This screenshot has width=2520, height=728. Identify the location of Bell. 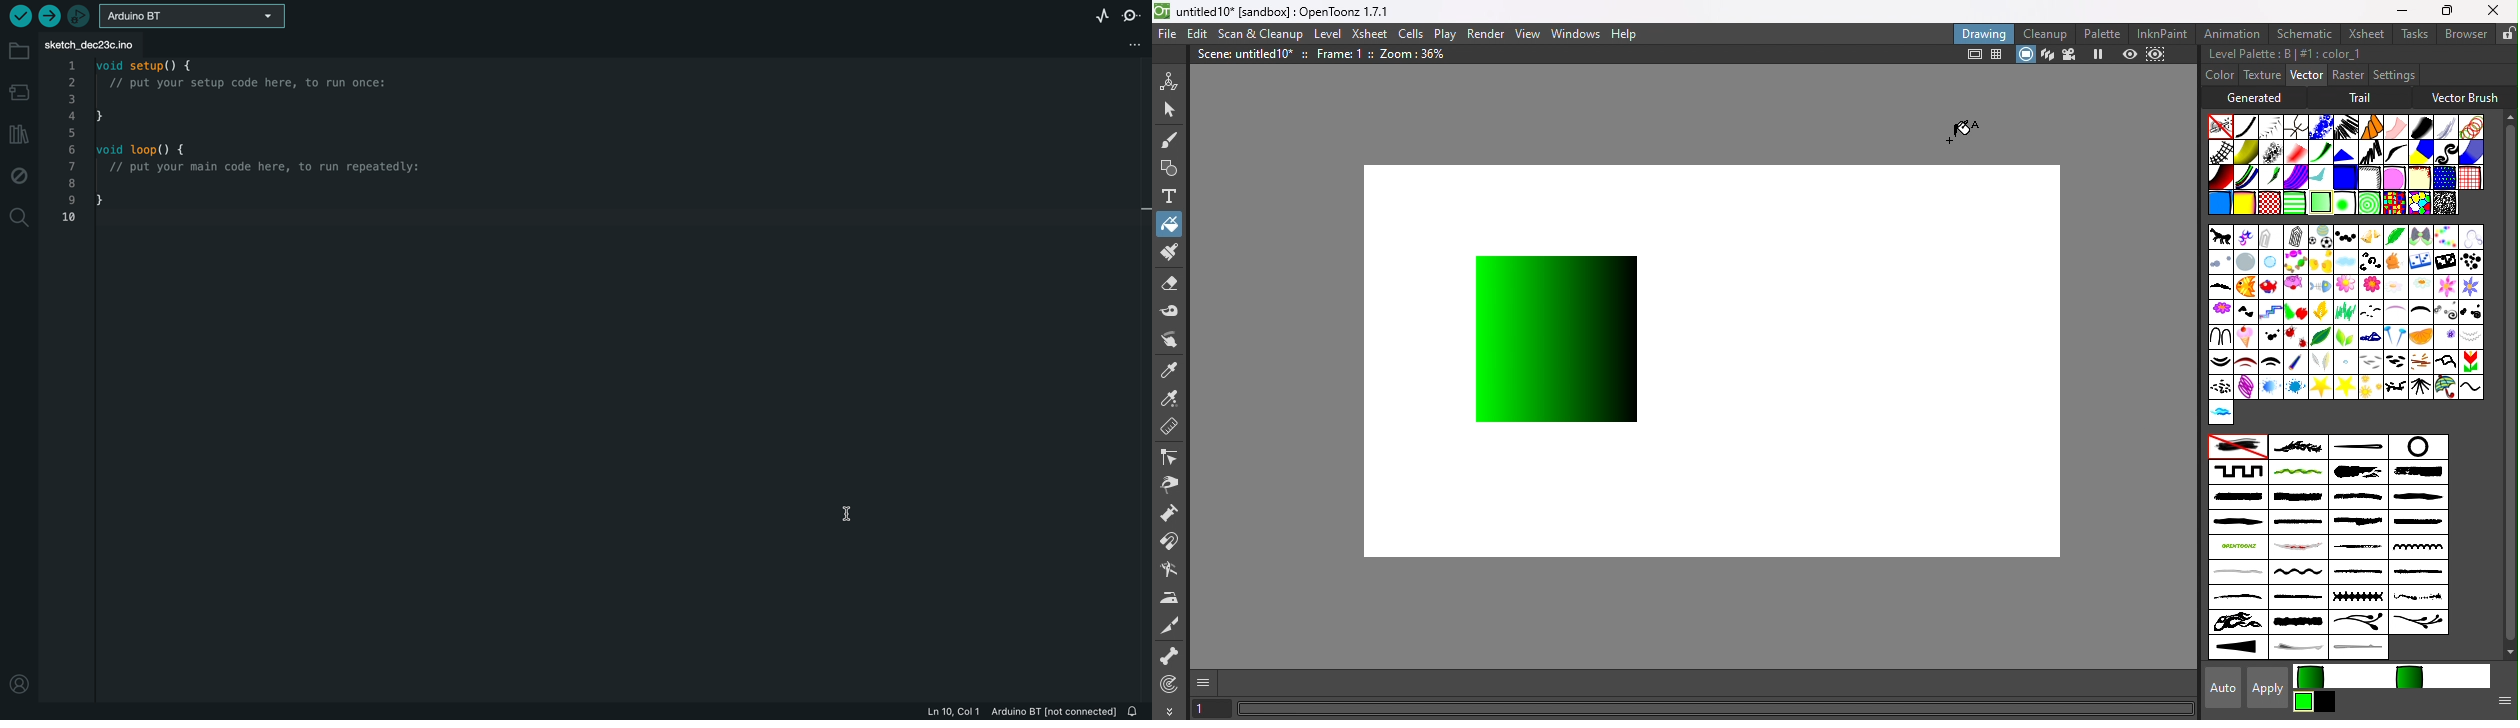
(2369, 237).